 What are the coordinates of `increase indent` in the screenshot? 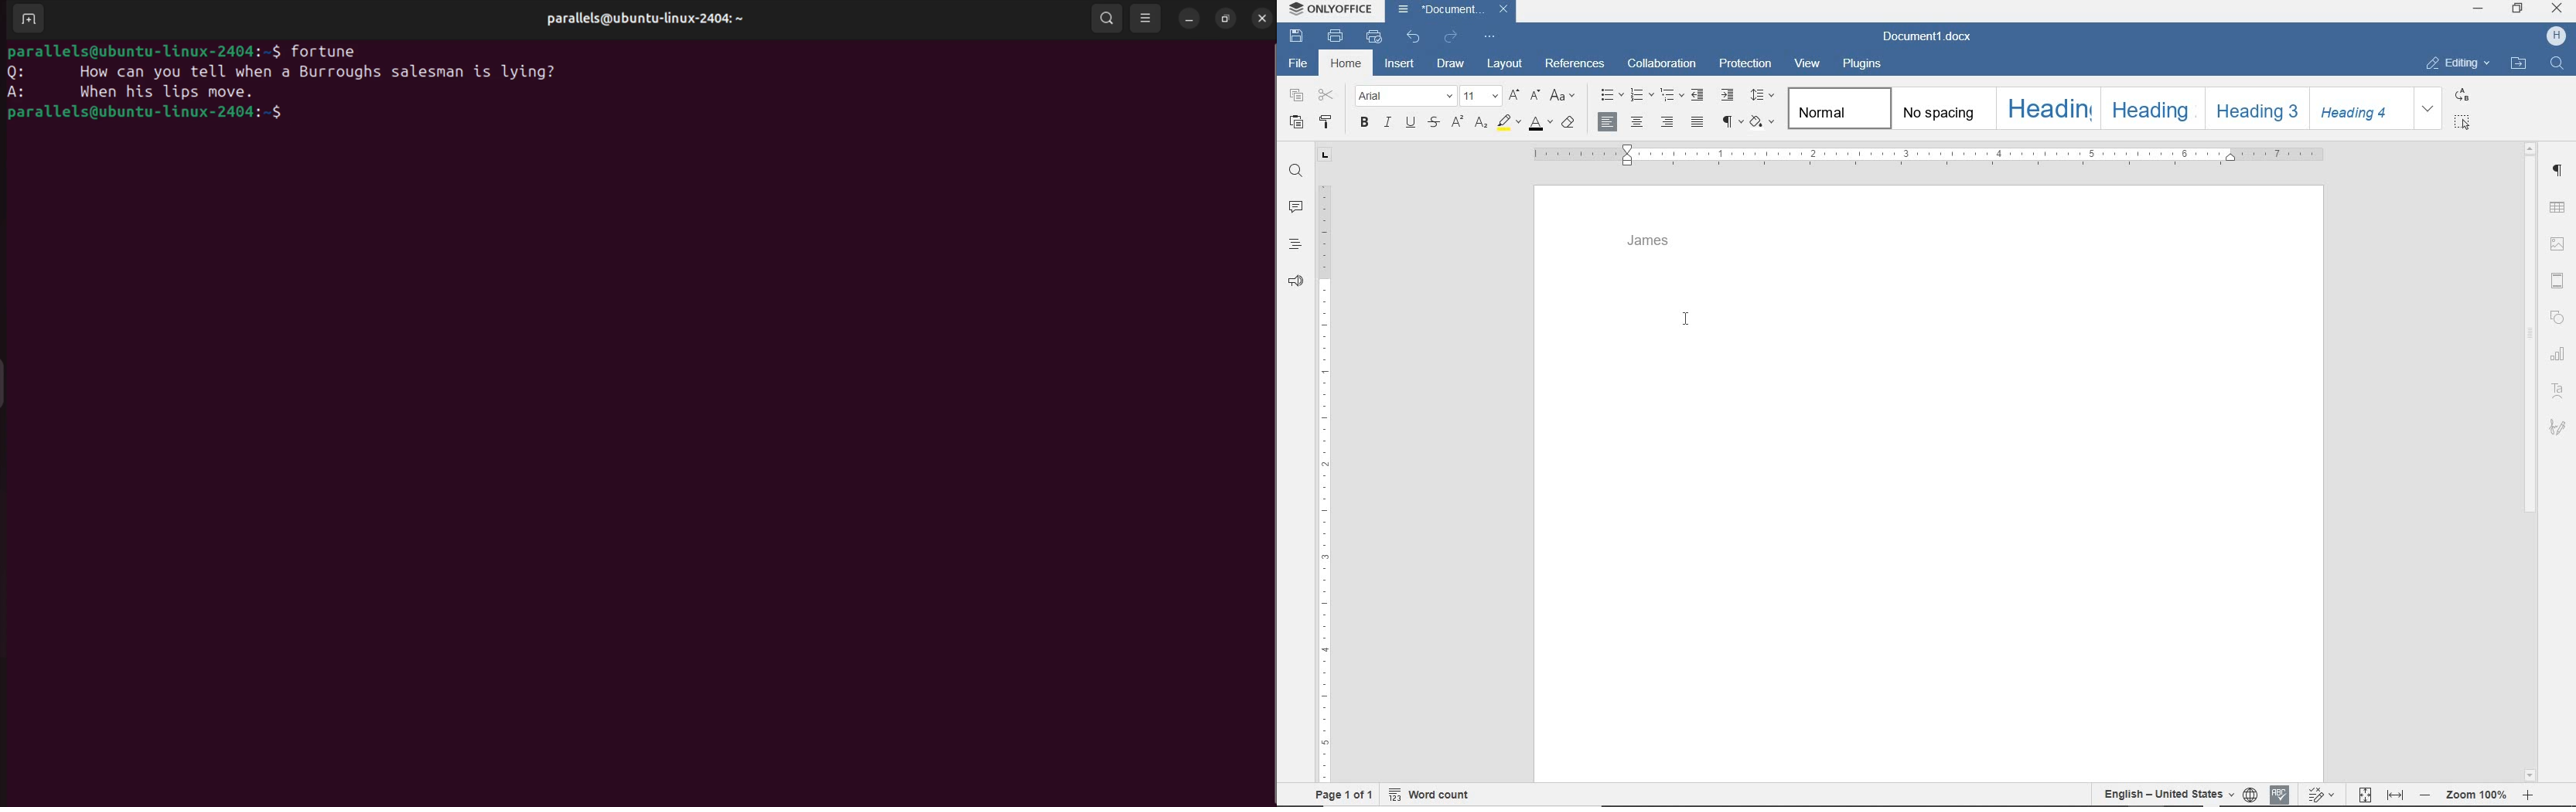 It's located at (1728, 94).